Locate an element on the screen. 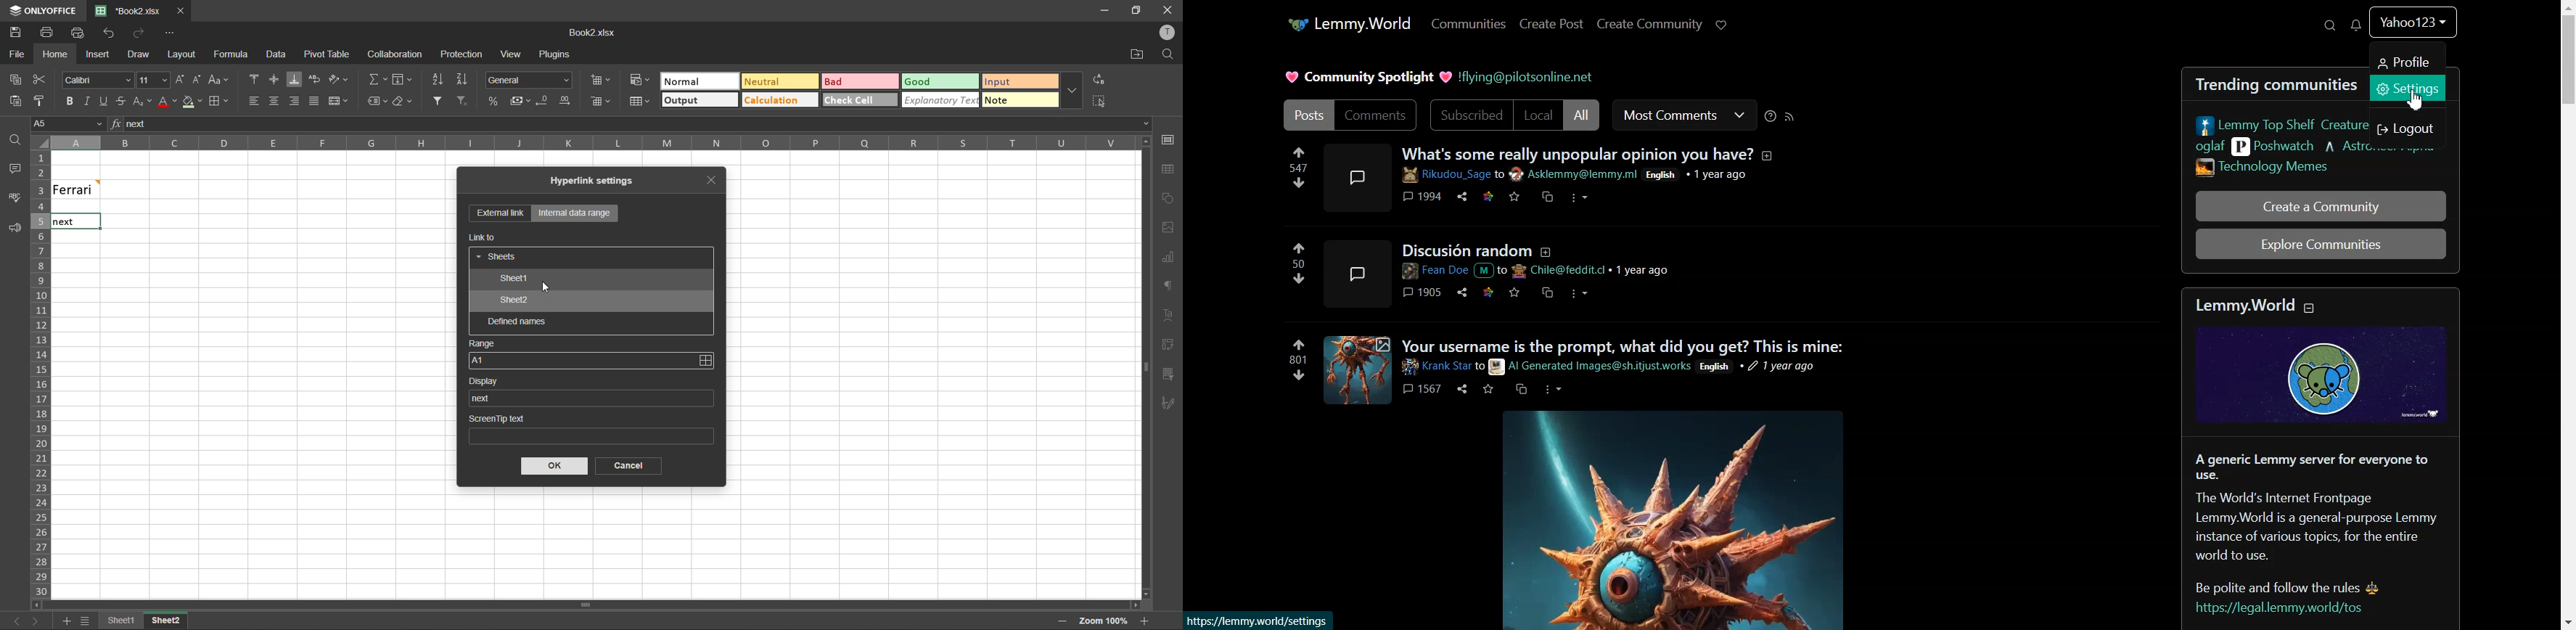  replace is located at coordinates (1101, 78).